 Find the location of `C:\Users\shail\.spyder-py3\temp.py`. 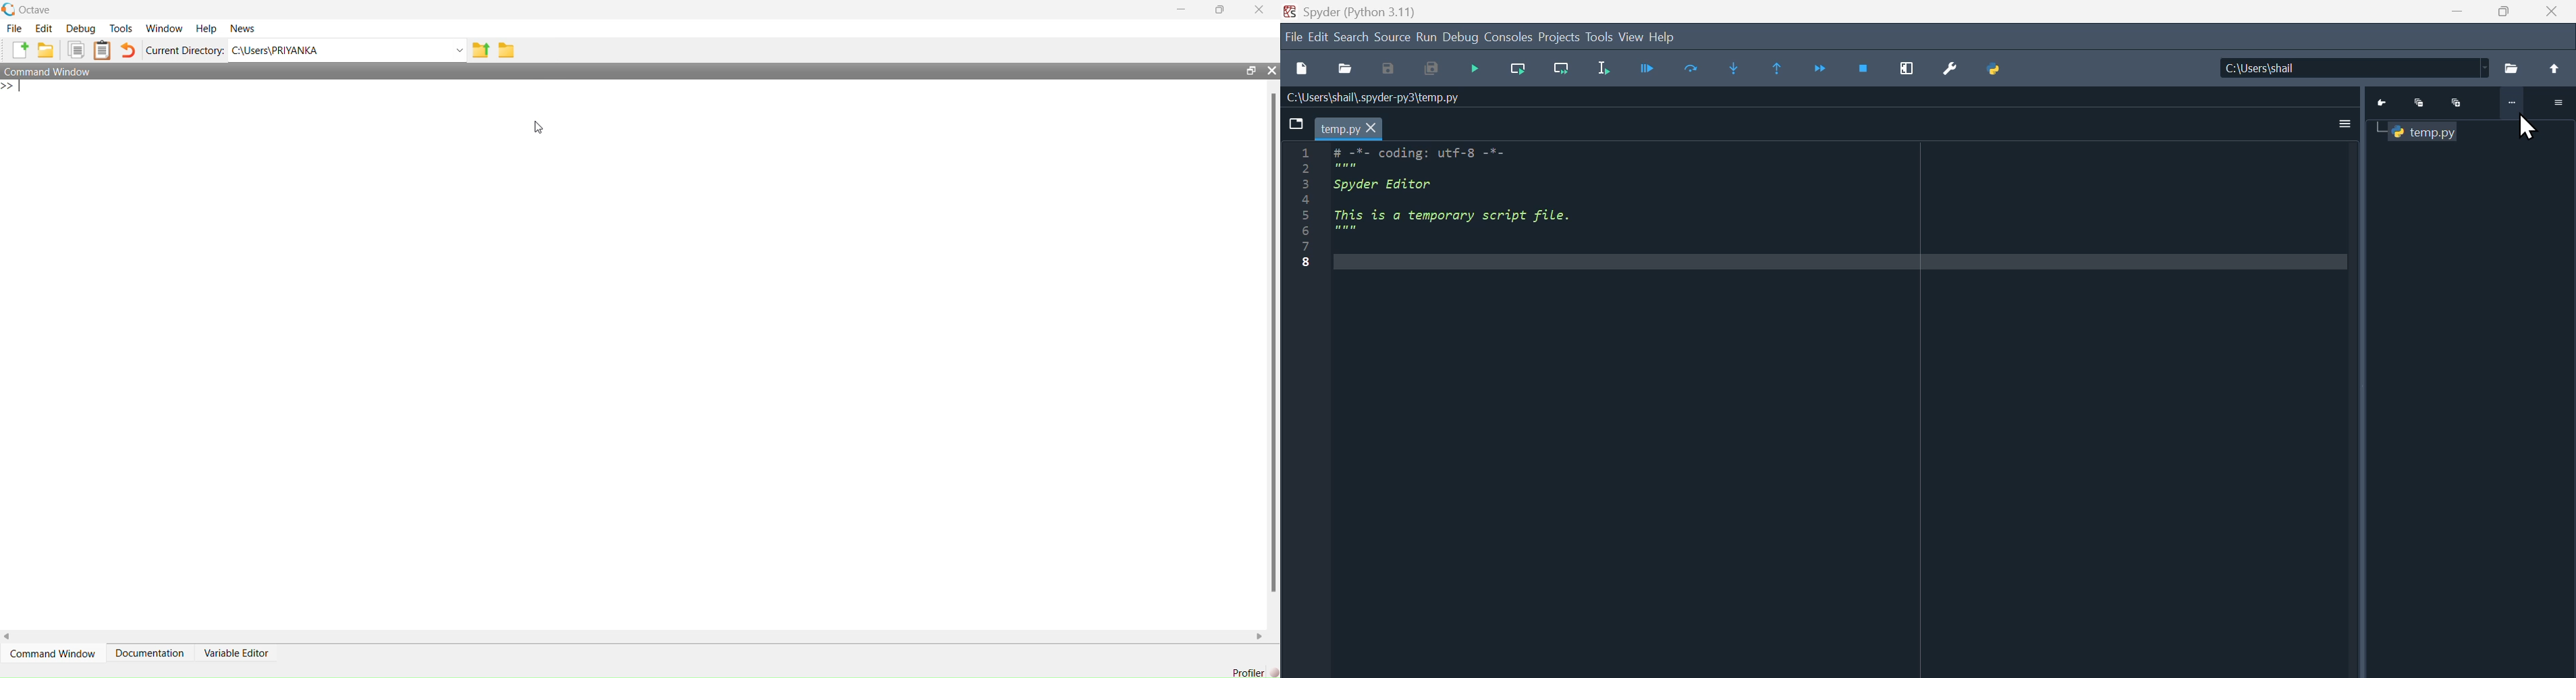

C:\Users\shail\.spyder-py3\temp.py is located at coordinates (1379, 97).